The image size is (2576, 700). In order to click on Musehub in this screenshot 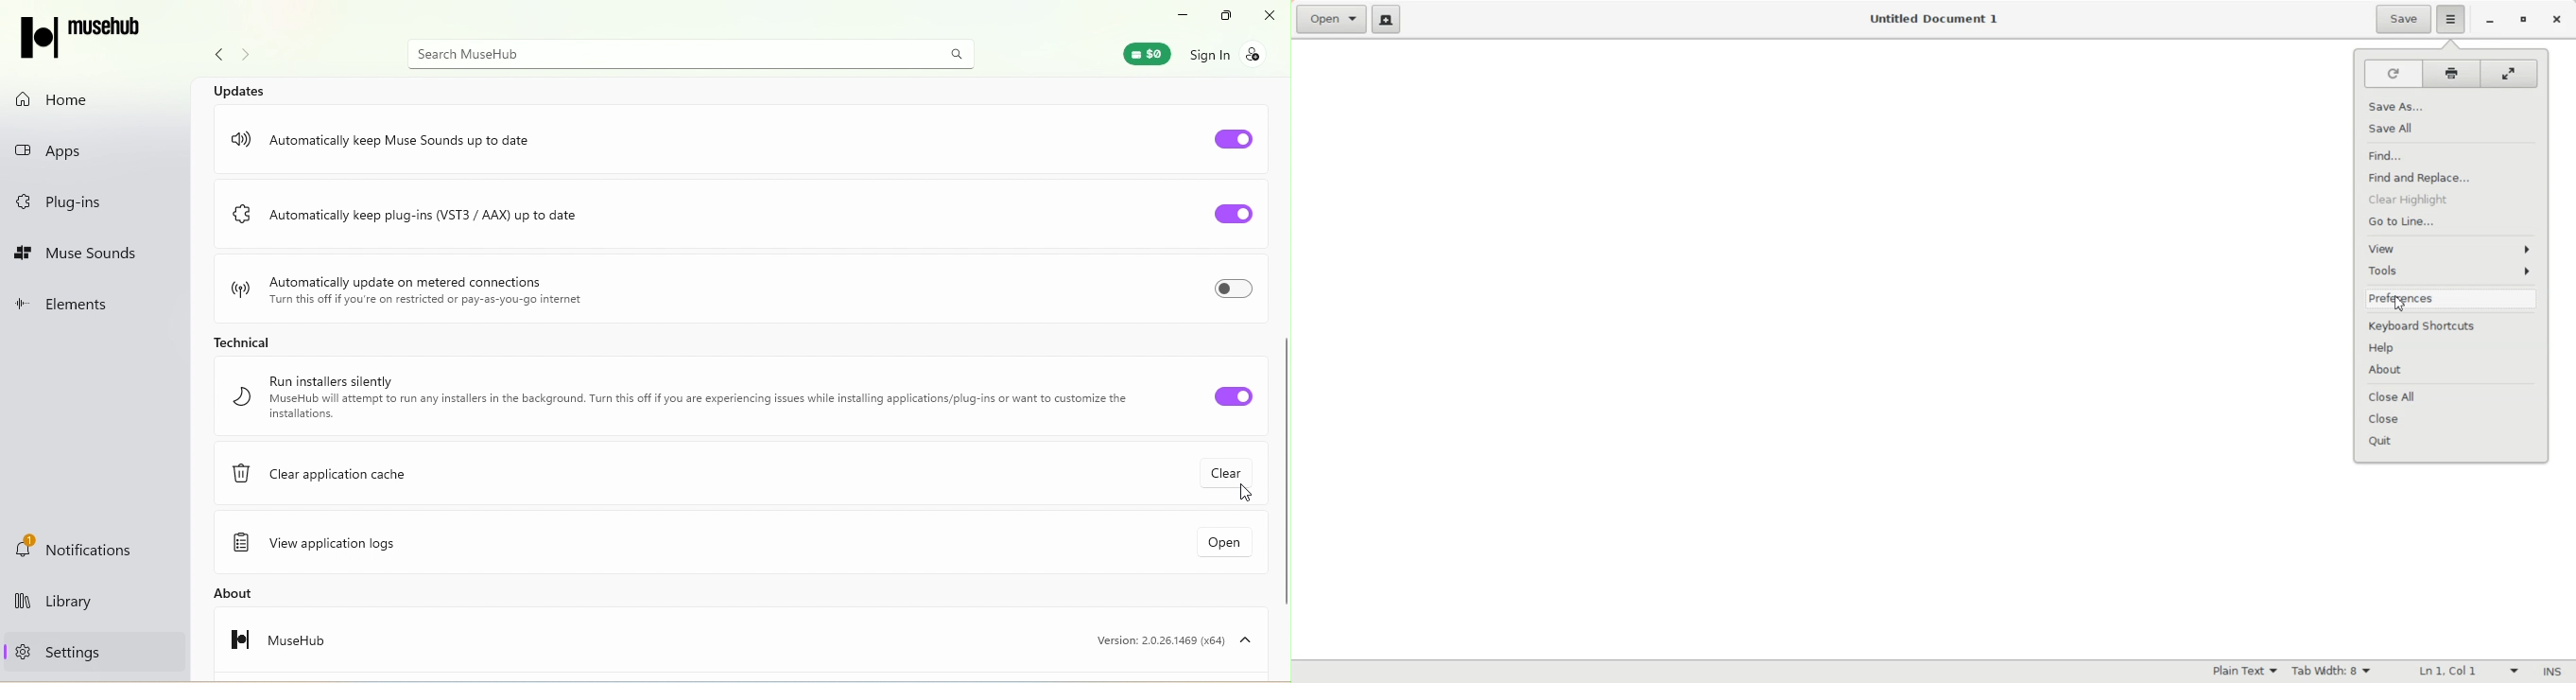, I will do `click(92, 39)`.